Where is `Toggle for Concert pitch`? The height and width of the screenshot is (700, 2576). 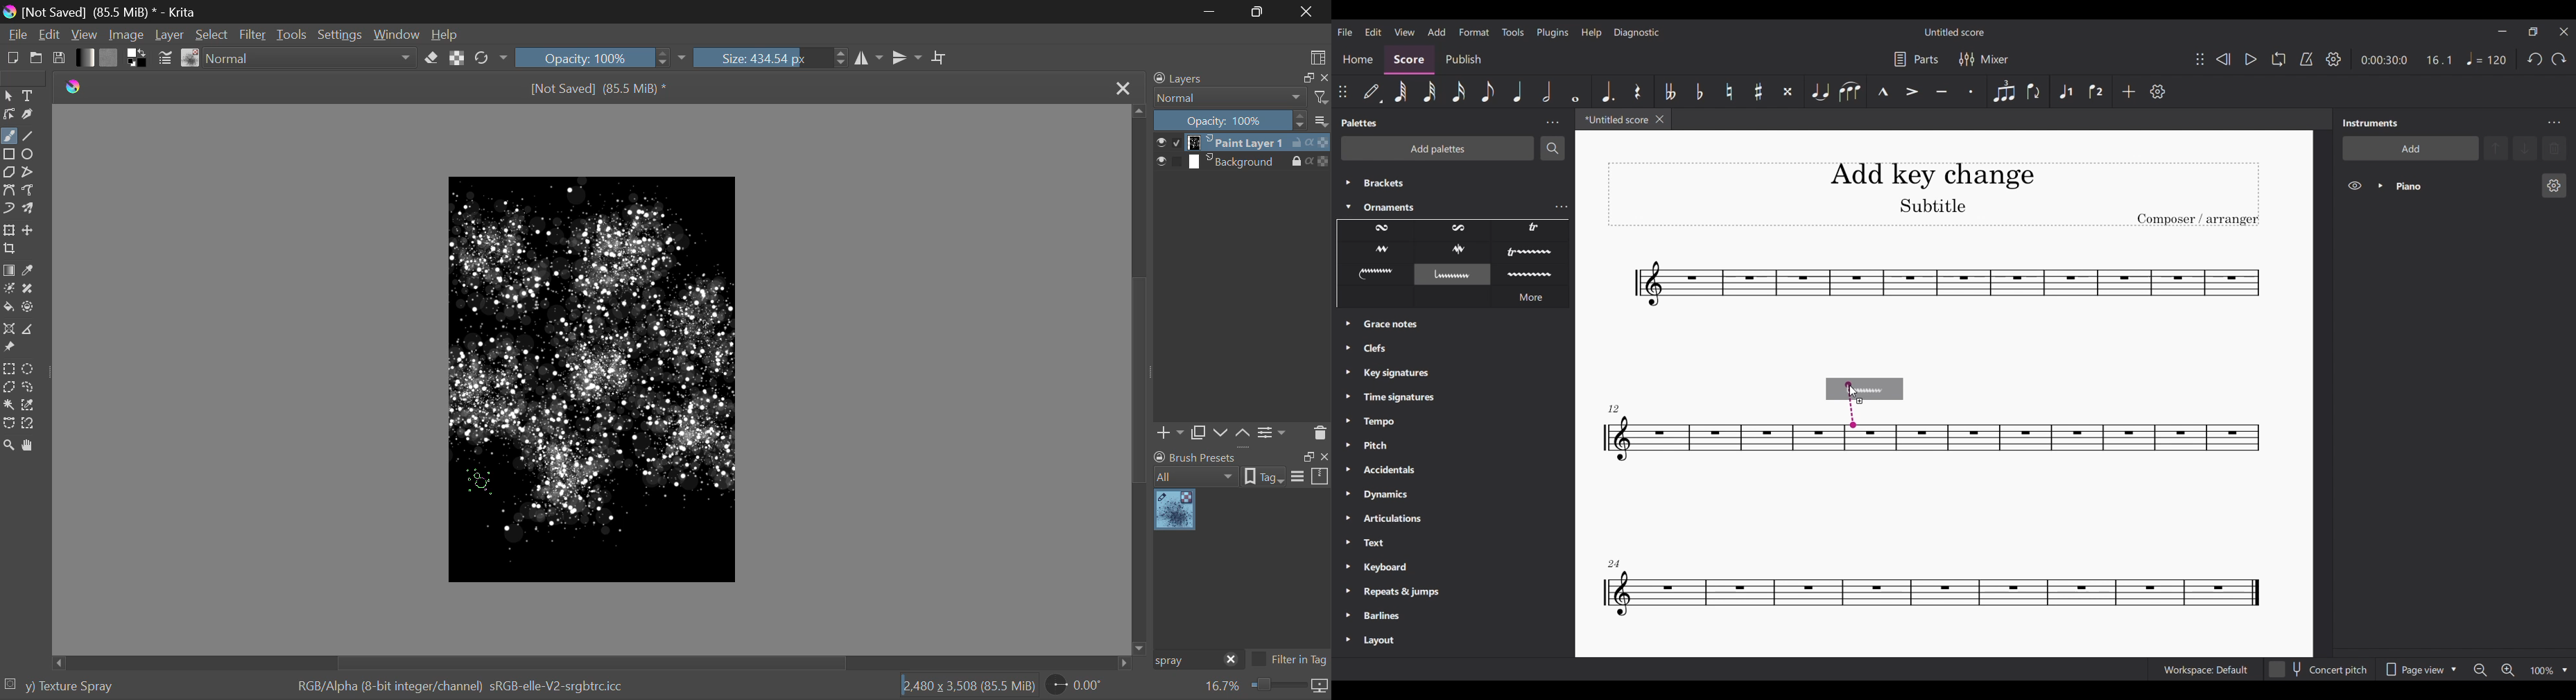 Toggle for Concert pitch is located at coordinates (2320, 670).